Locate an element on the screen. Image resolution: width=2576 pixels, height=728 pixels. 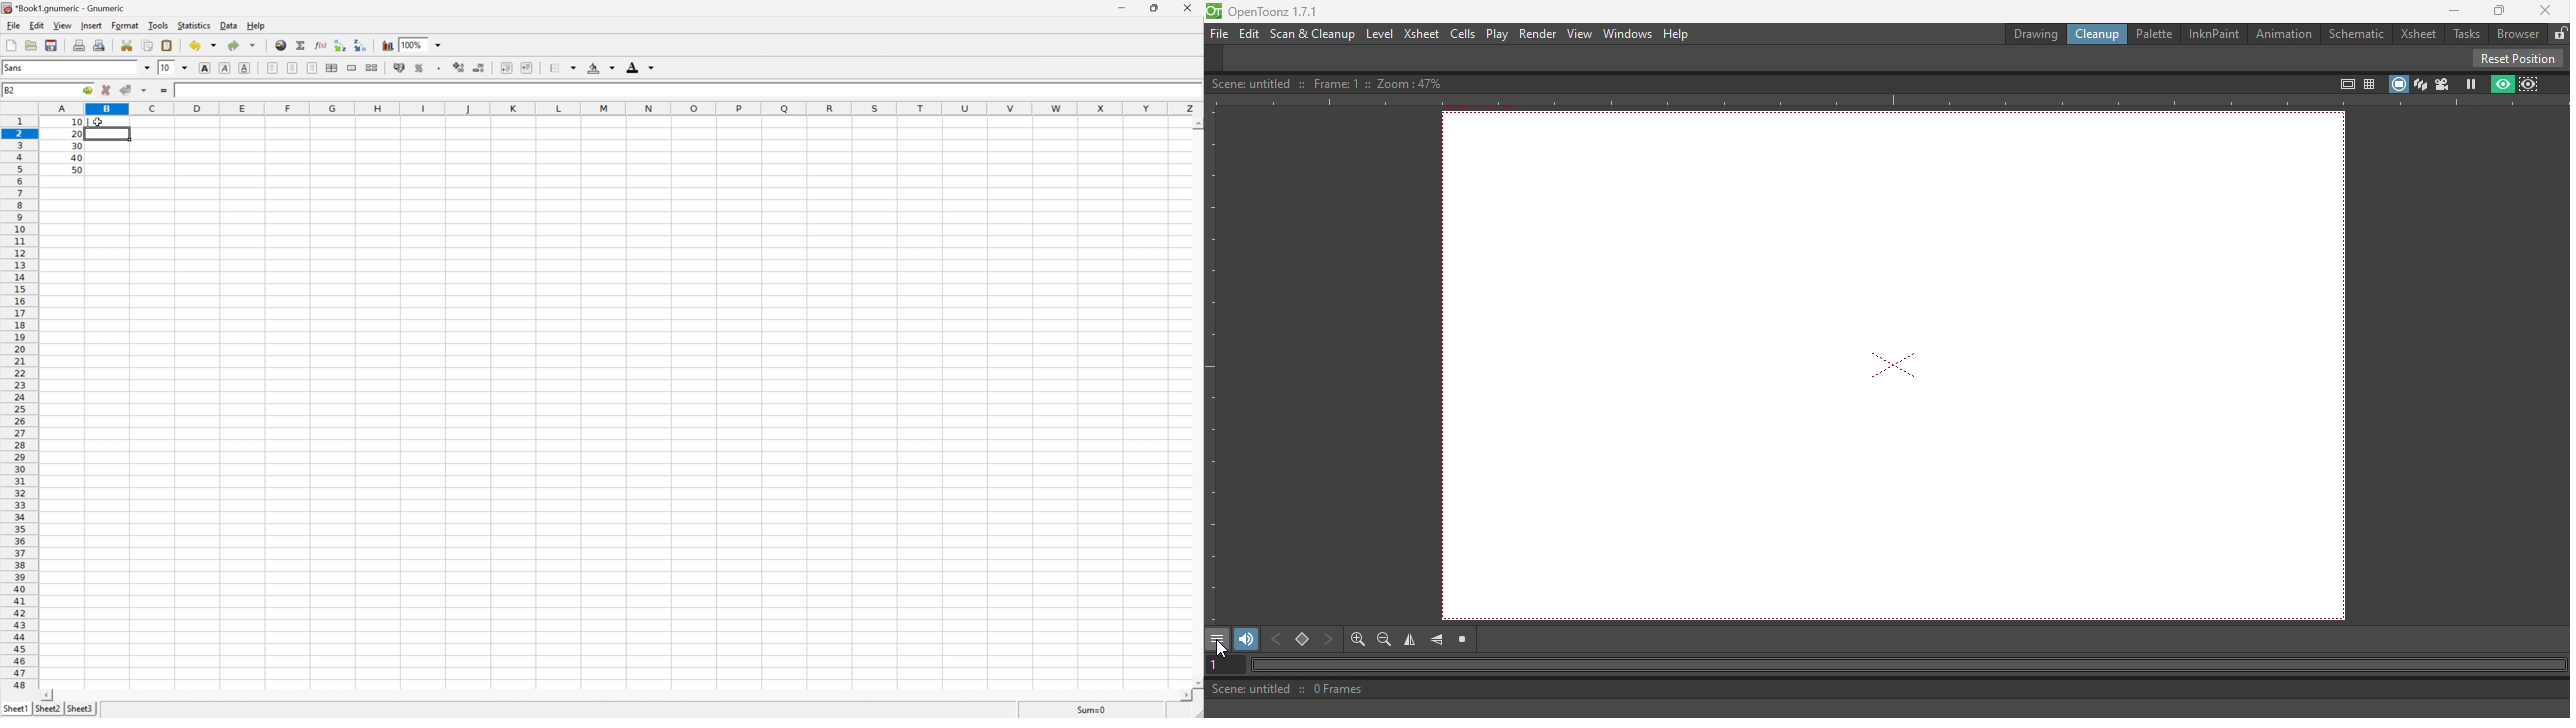
Decrease the number of decimals displayed is located at coordinates (478, 66).